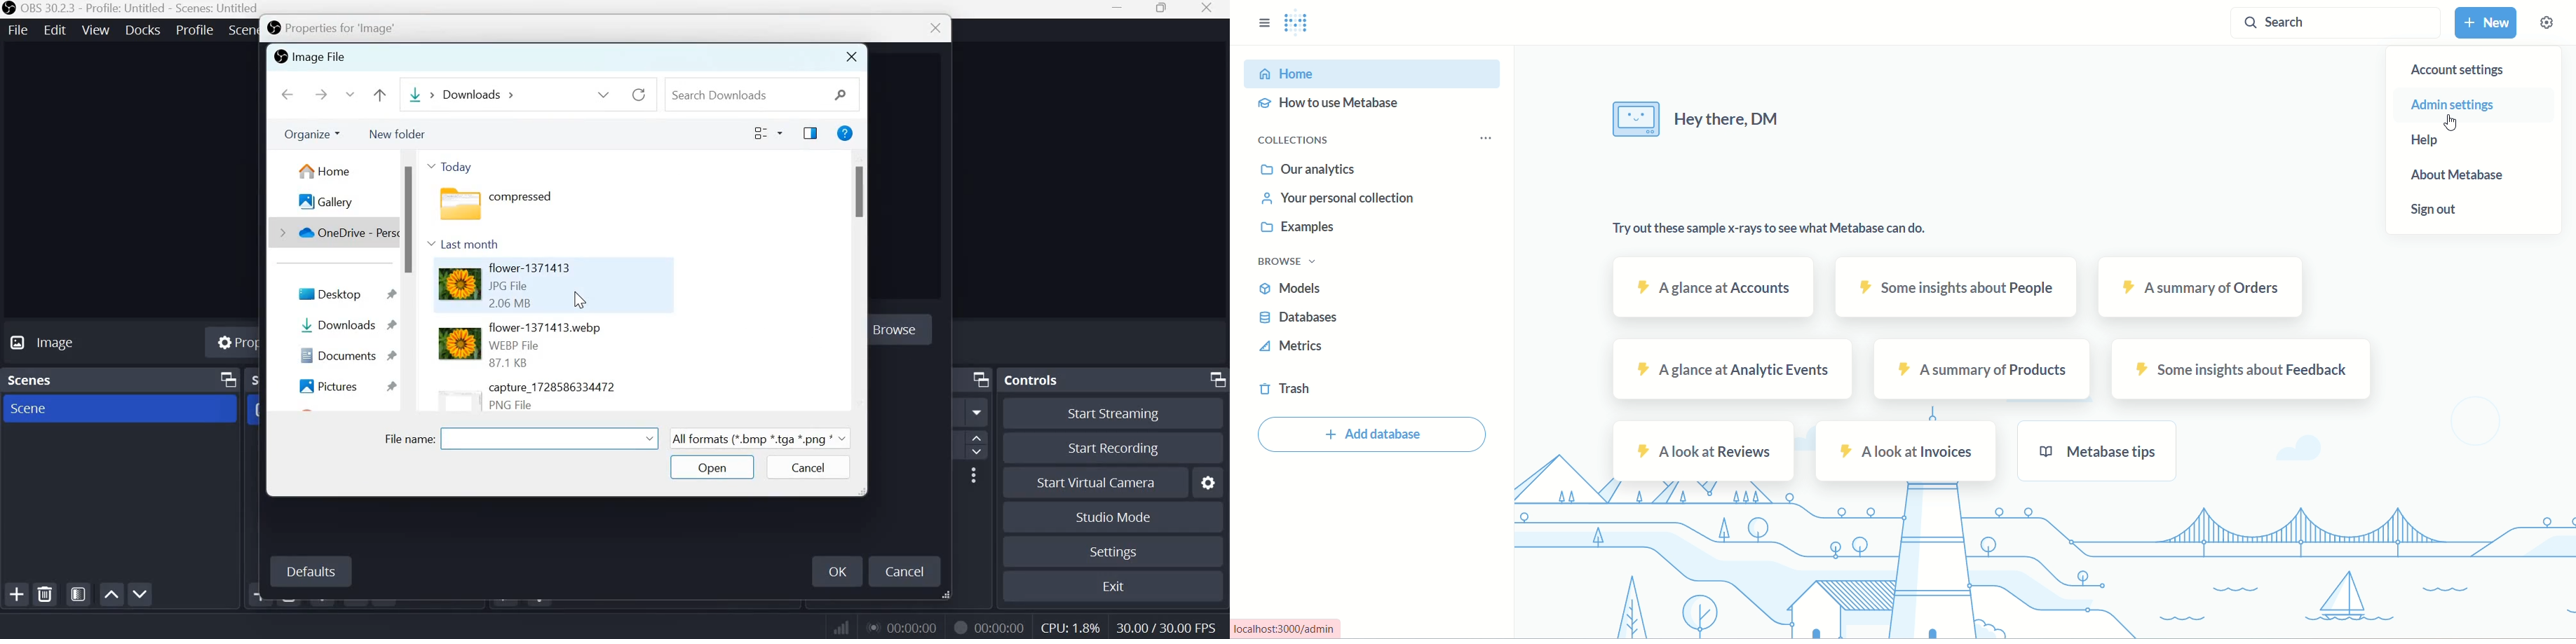  Describe the element at coordinates (709, 468) in the screenshot. I see `Open` at that location.